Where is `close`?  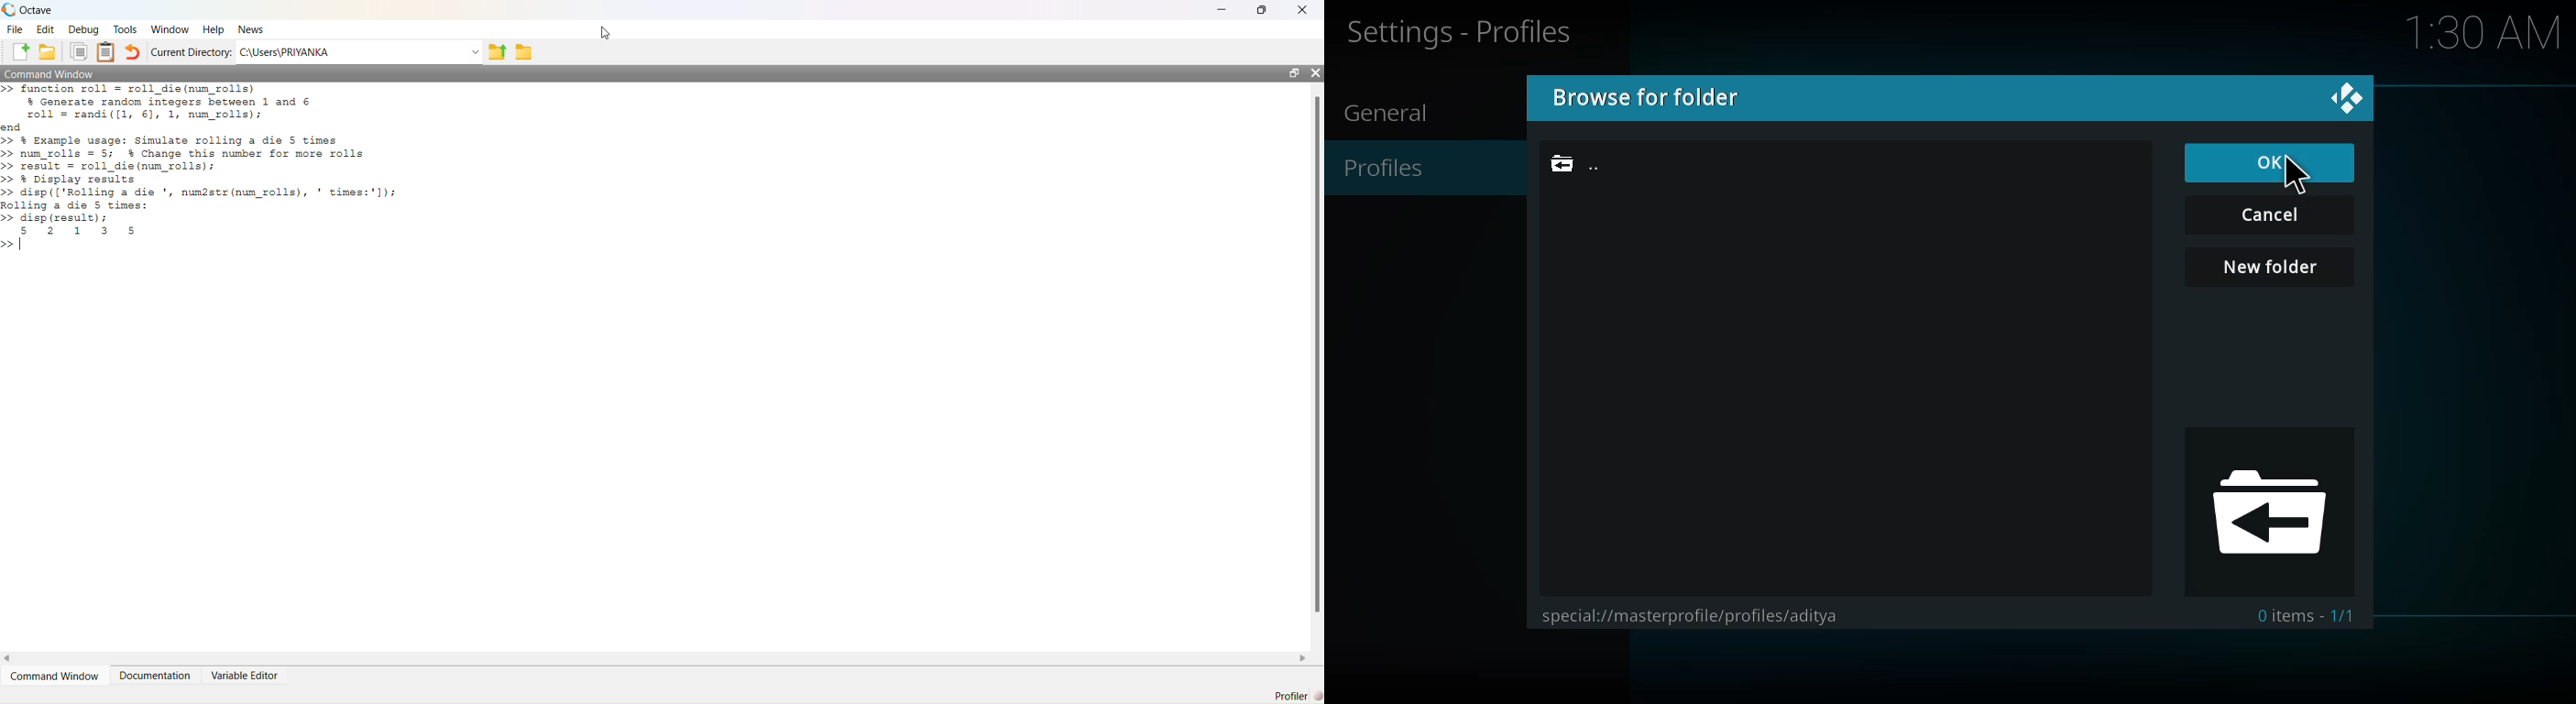 close is located at coordinates (2344, 98).